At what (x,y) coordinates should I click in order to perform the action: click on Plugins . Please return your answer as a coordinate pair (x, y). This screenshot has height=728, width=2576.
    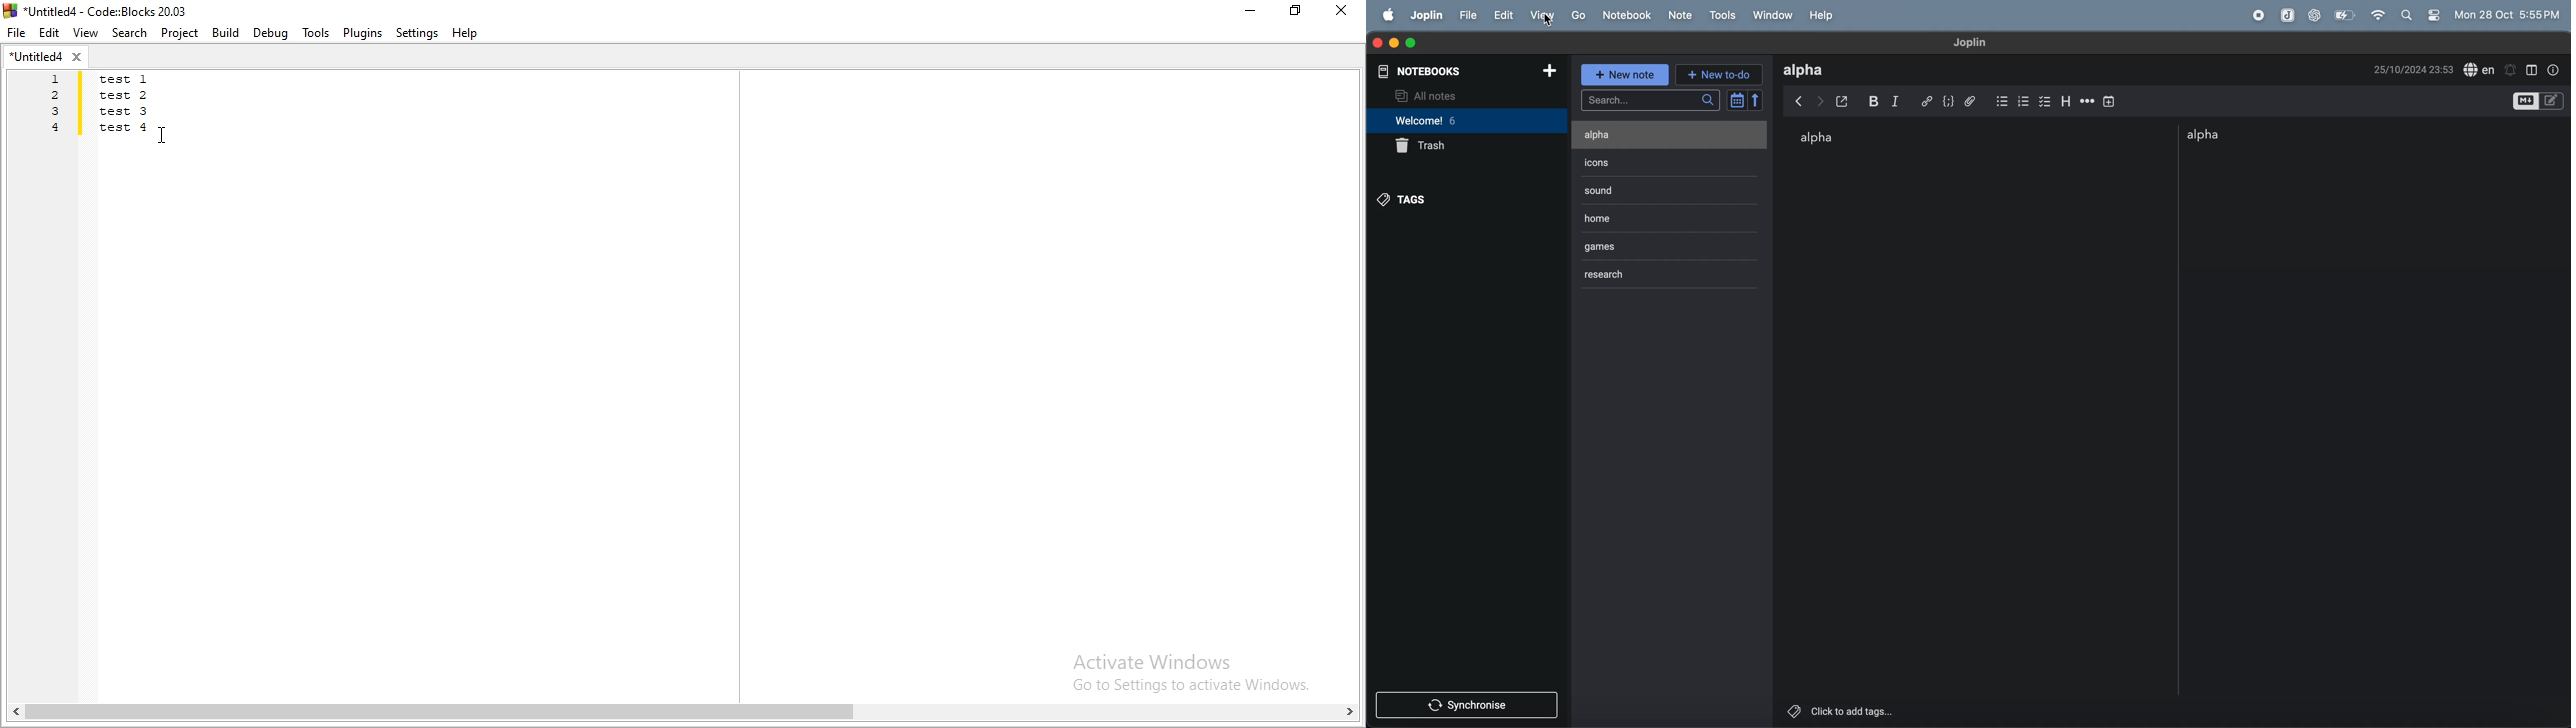
    Looking at the image, I should click on (363, 33).